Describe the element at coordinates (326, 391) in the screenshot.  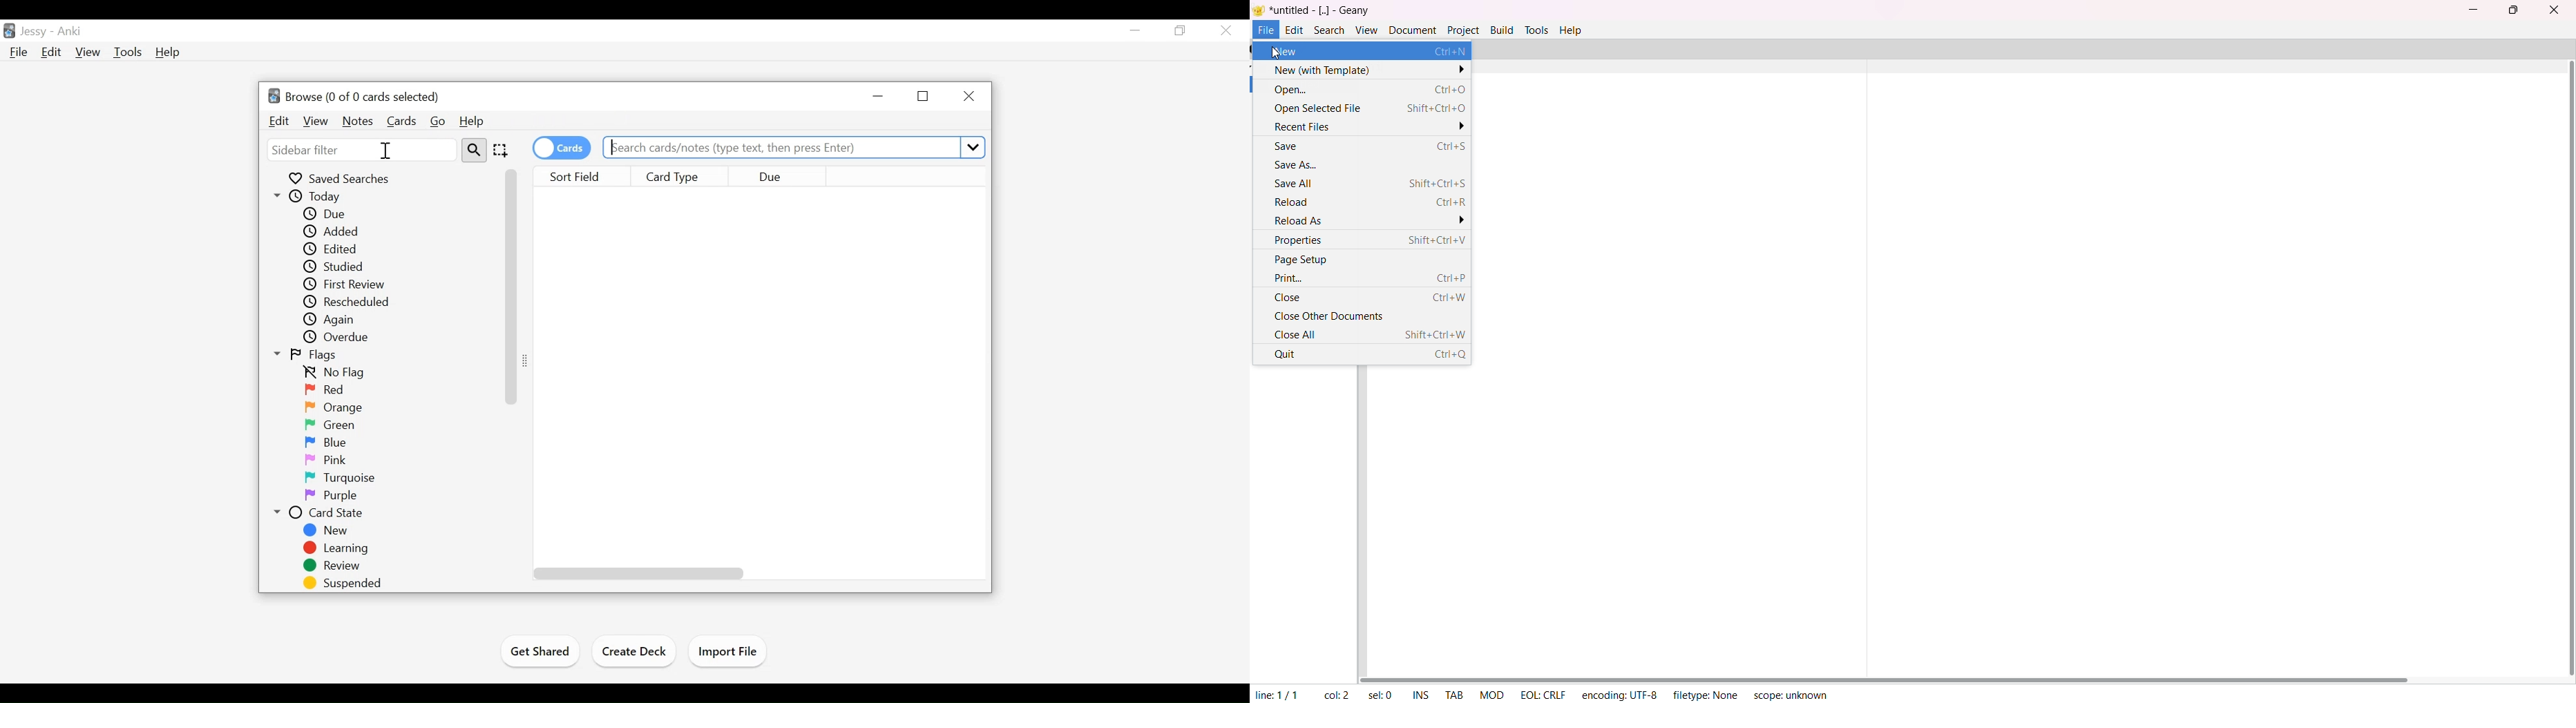
I see `Red` at that location.